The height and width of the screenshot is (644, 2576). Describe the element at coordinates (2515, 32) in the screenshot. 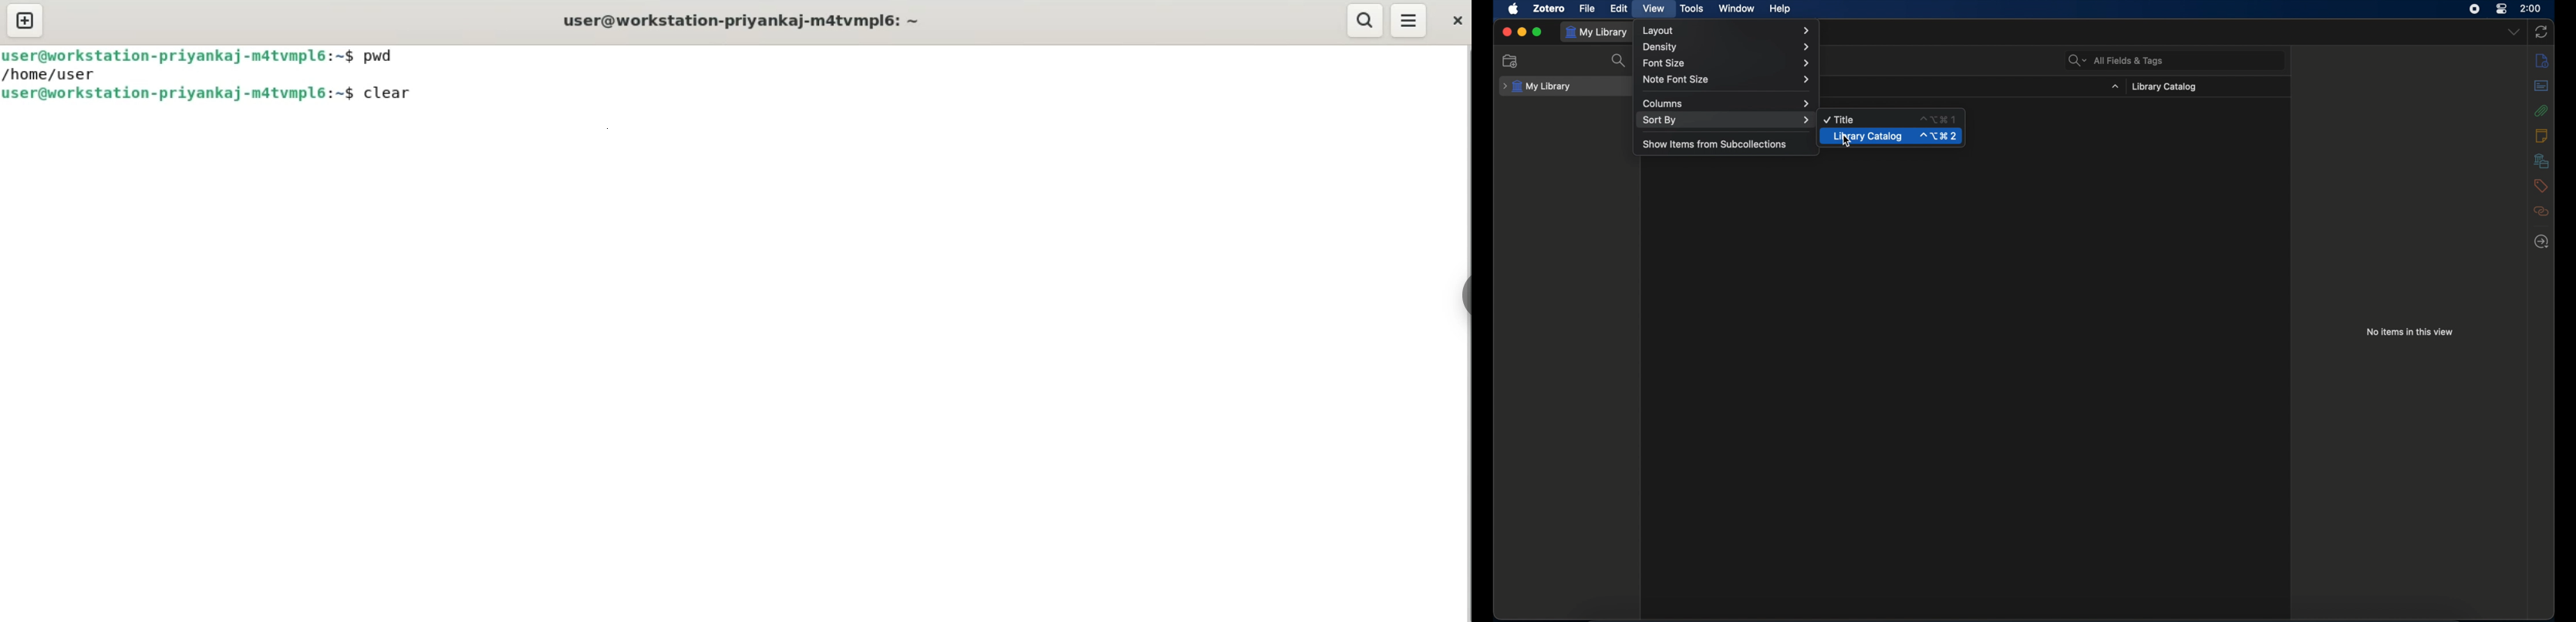

I see `dropdown` at that location.